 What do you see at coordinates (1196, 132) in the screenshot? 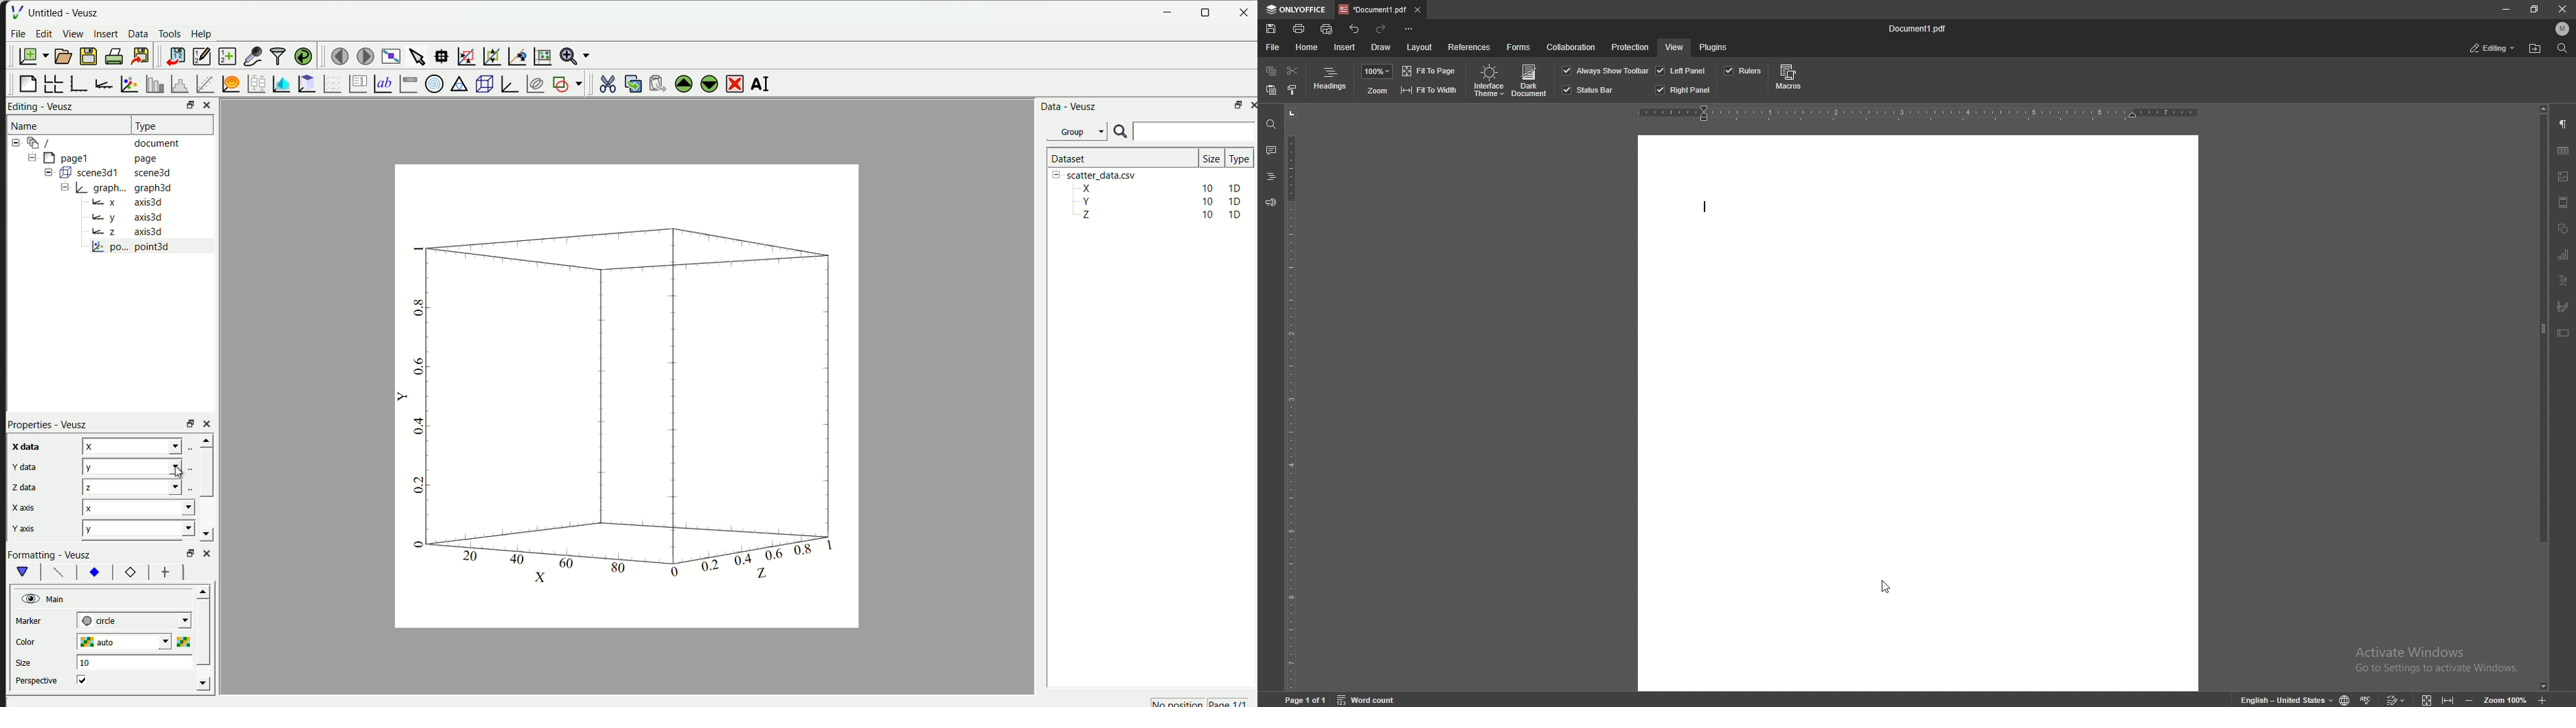
I see `search bar` at bounding box center [1196, 132].